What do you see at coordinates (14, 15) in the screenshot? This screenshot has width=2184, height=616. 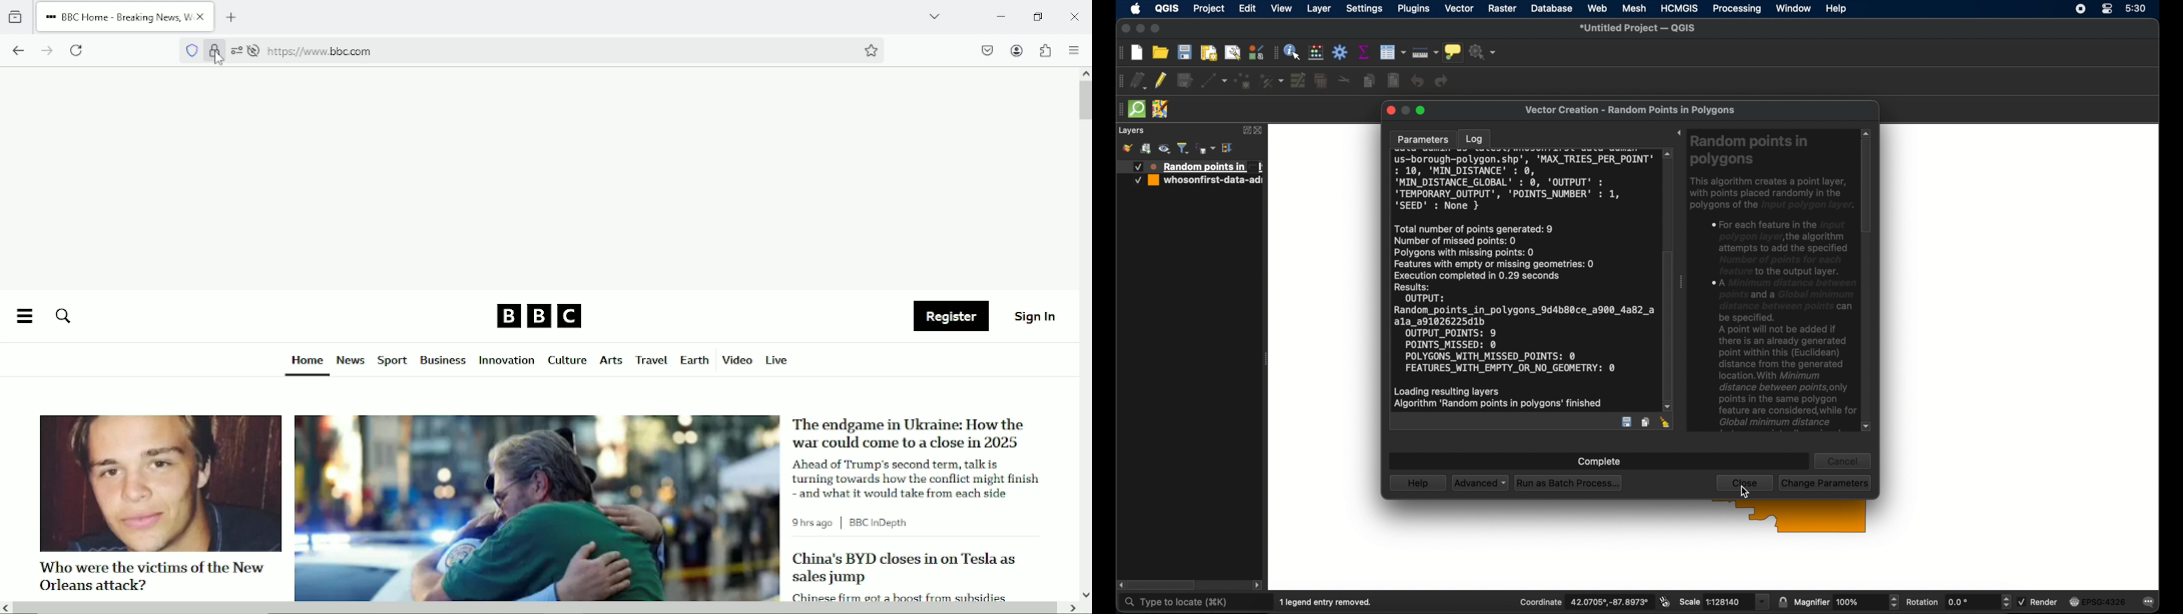 I see `View recent browsing` at bounding box center [14, 15].